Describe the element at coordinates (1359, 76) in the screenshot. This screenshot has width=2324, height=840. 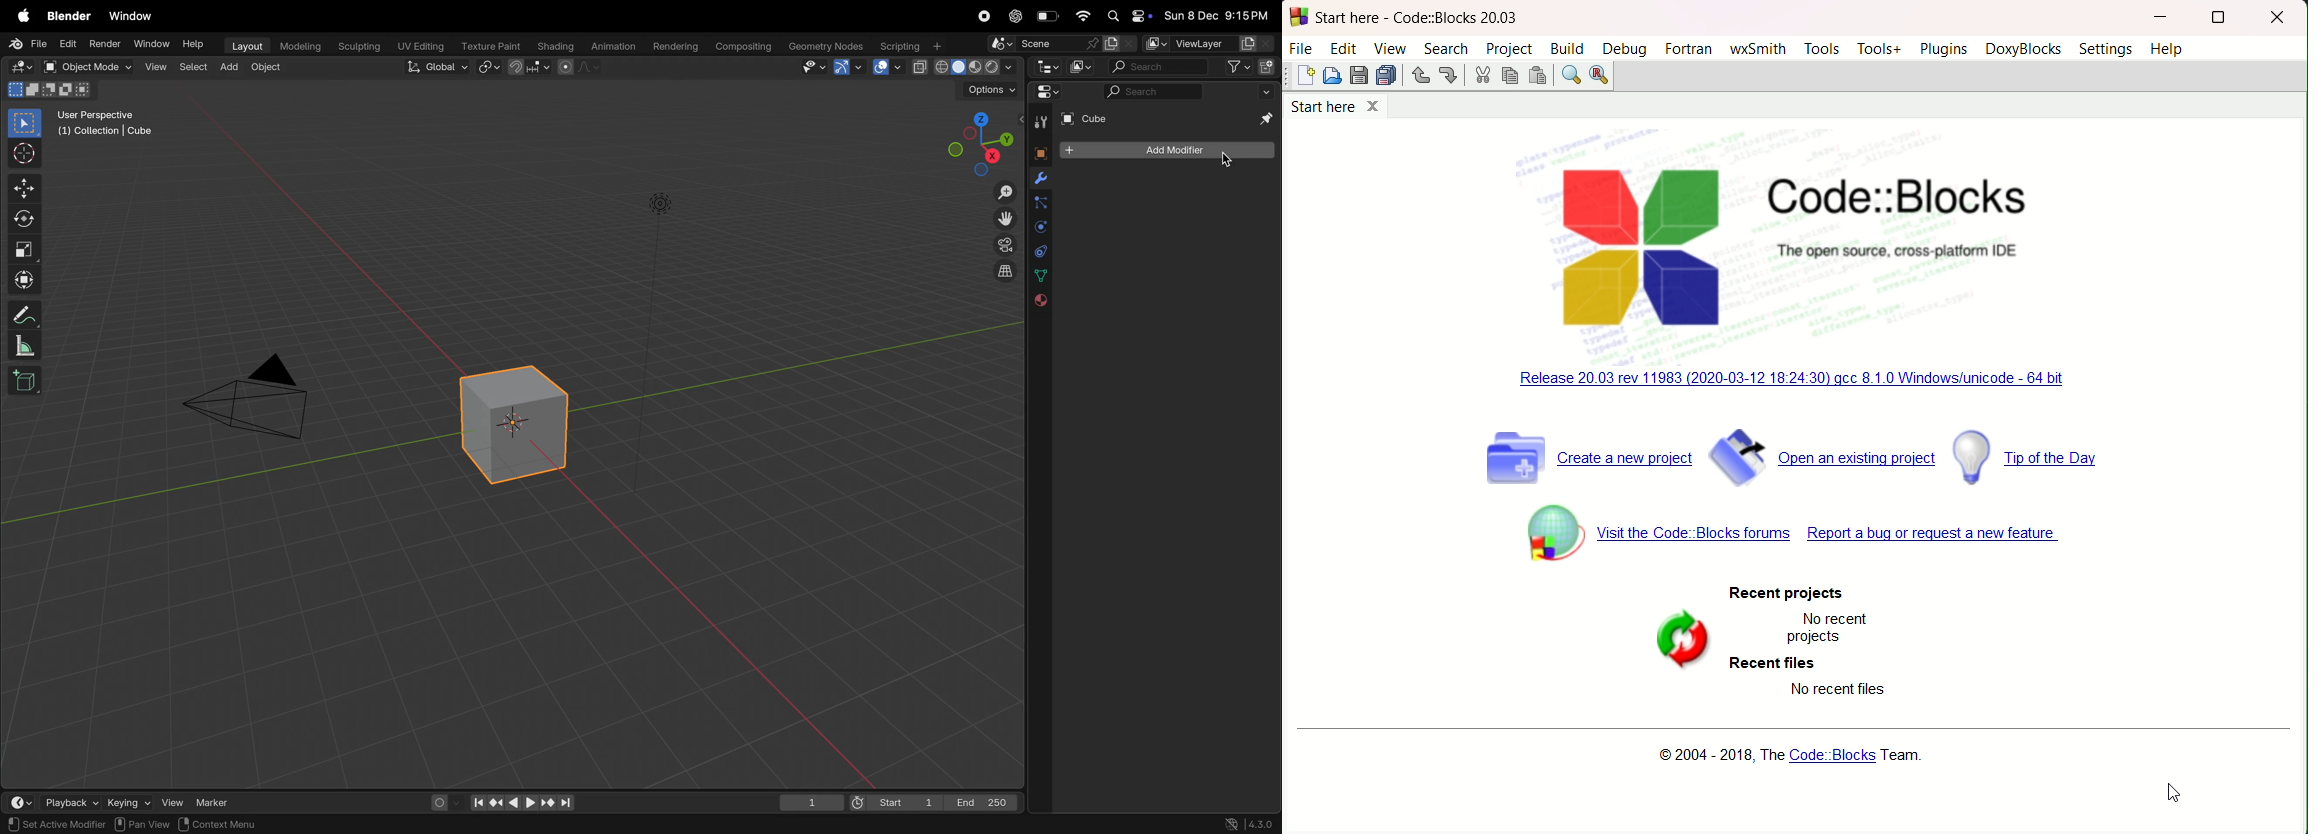
I see `save` at that location.